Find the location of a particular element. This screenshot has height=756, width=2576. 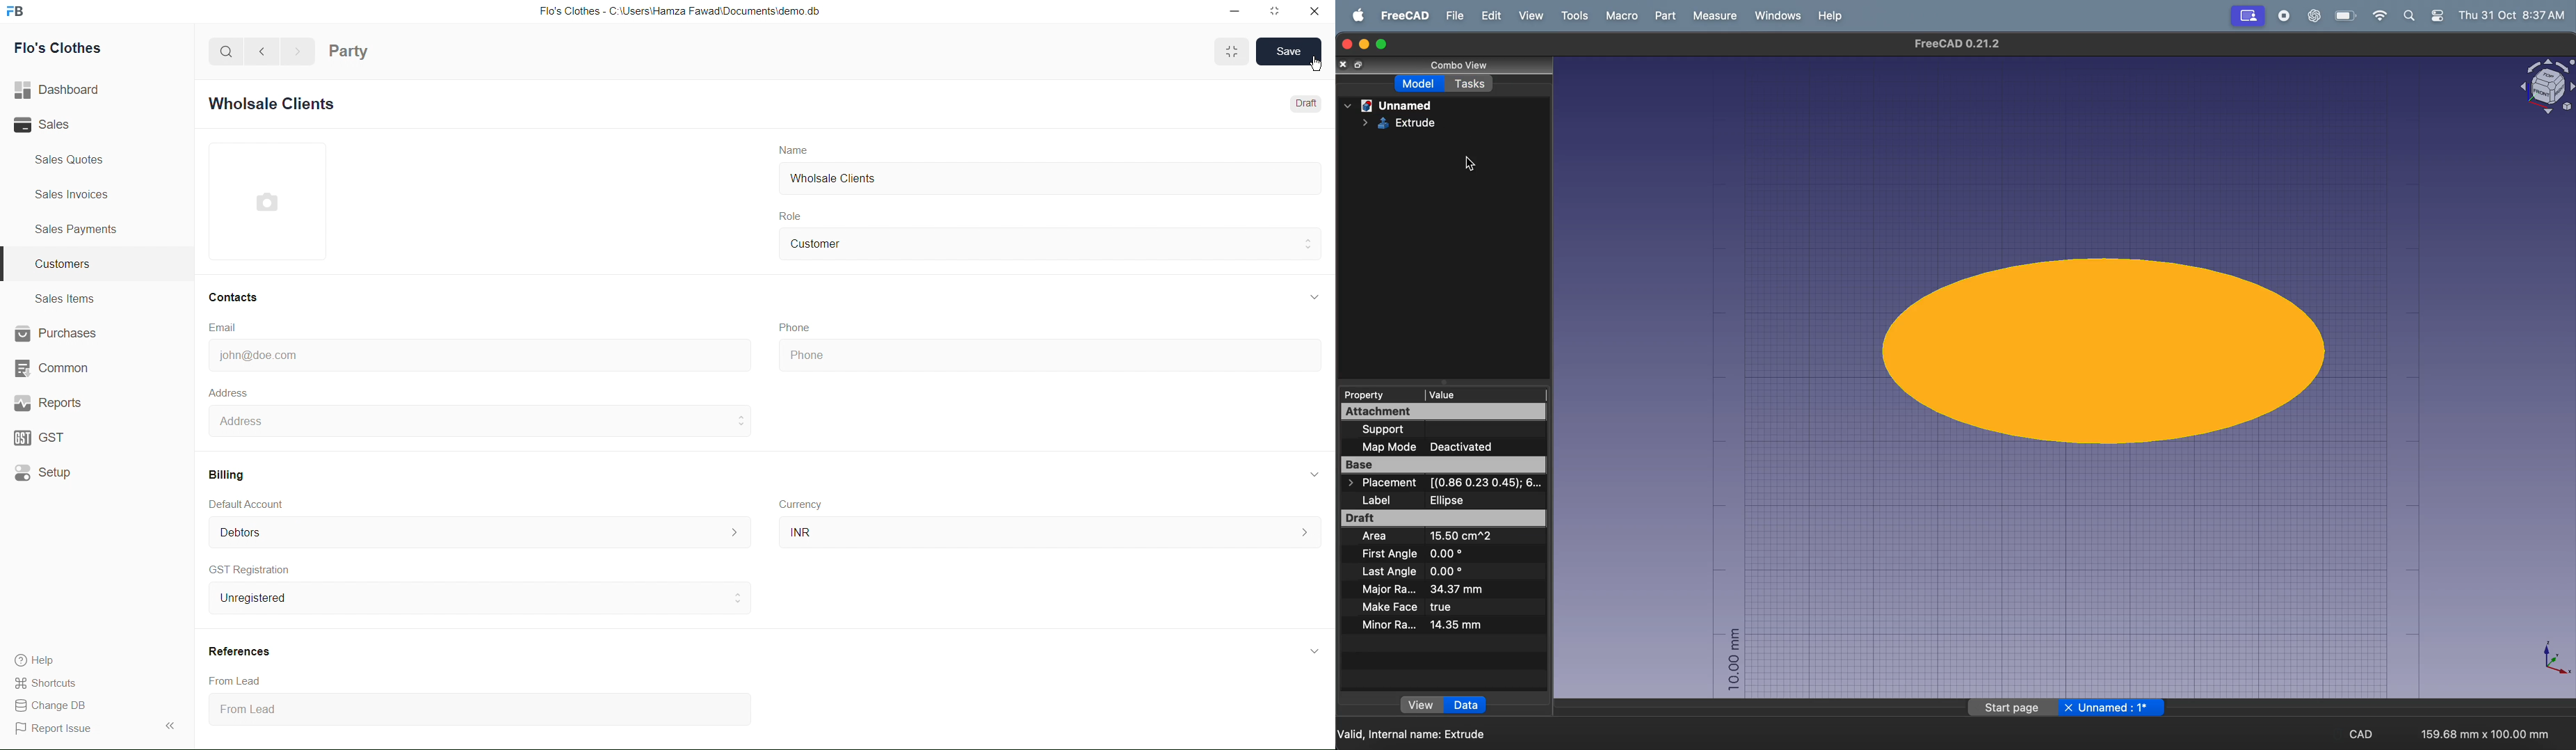

minimize is located at coordinates (1231, 13).